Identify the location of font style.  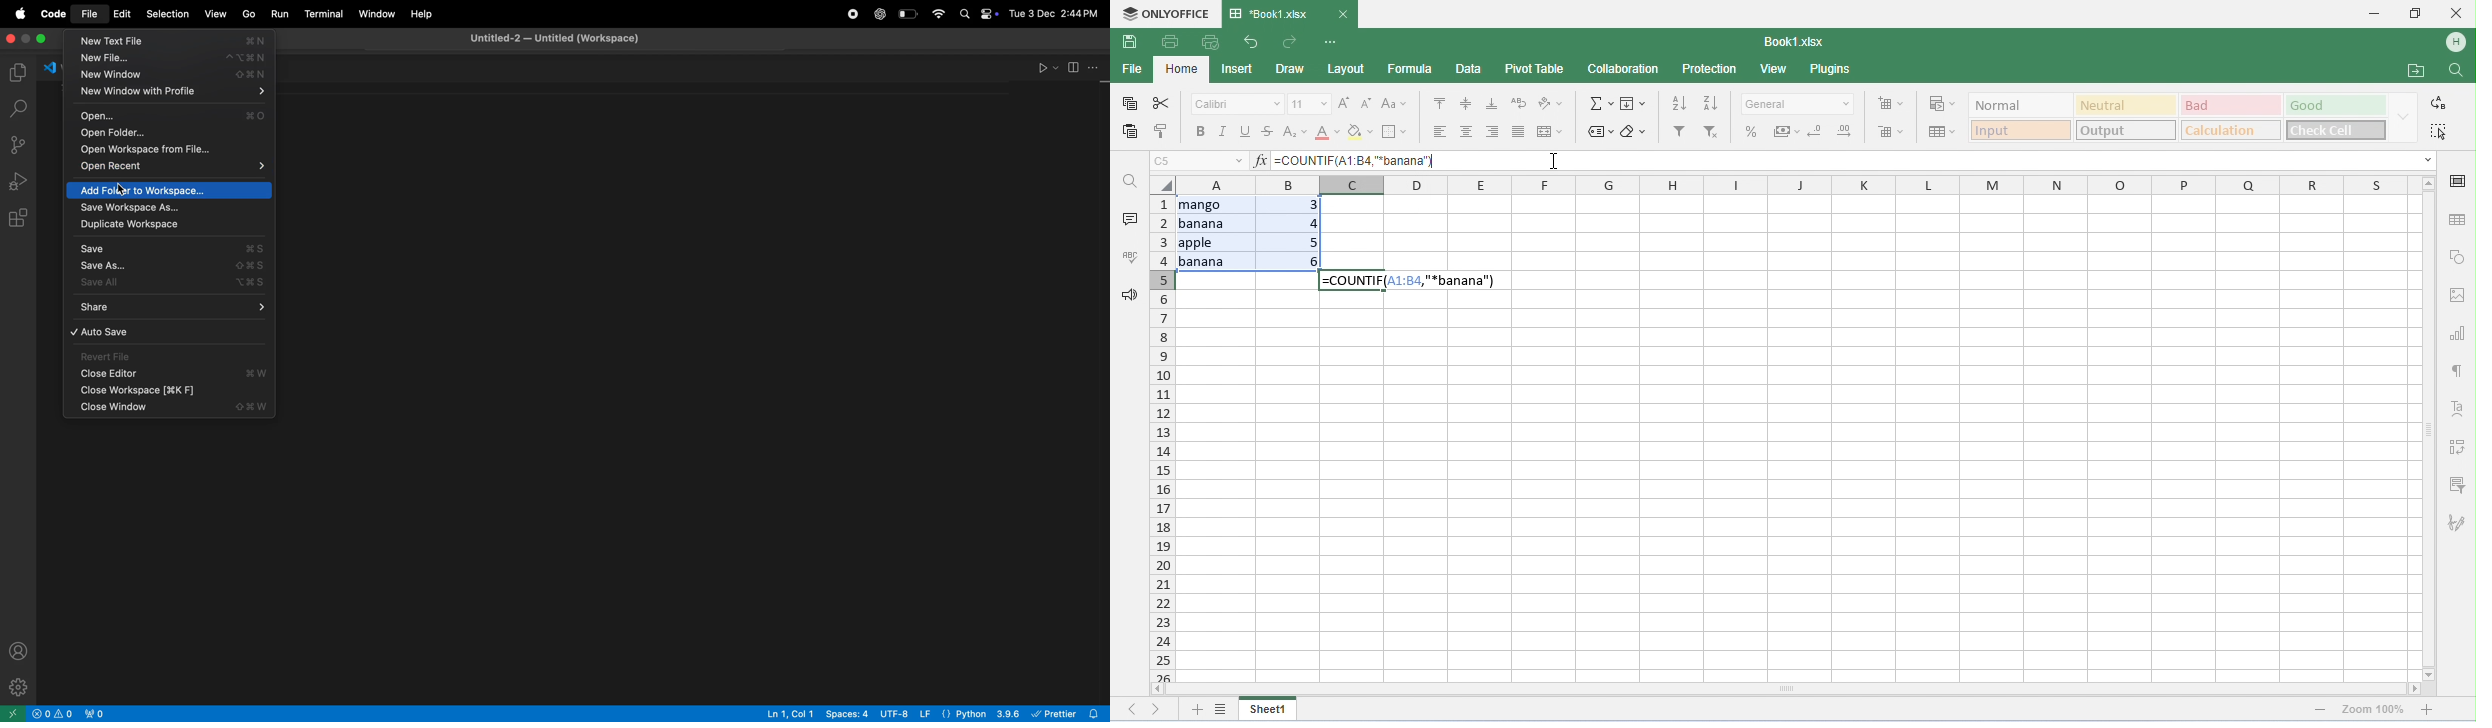
(1238, 105).